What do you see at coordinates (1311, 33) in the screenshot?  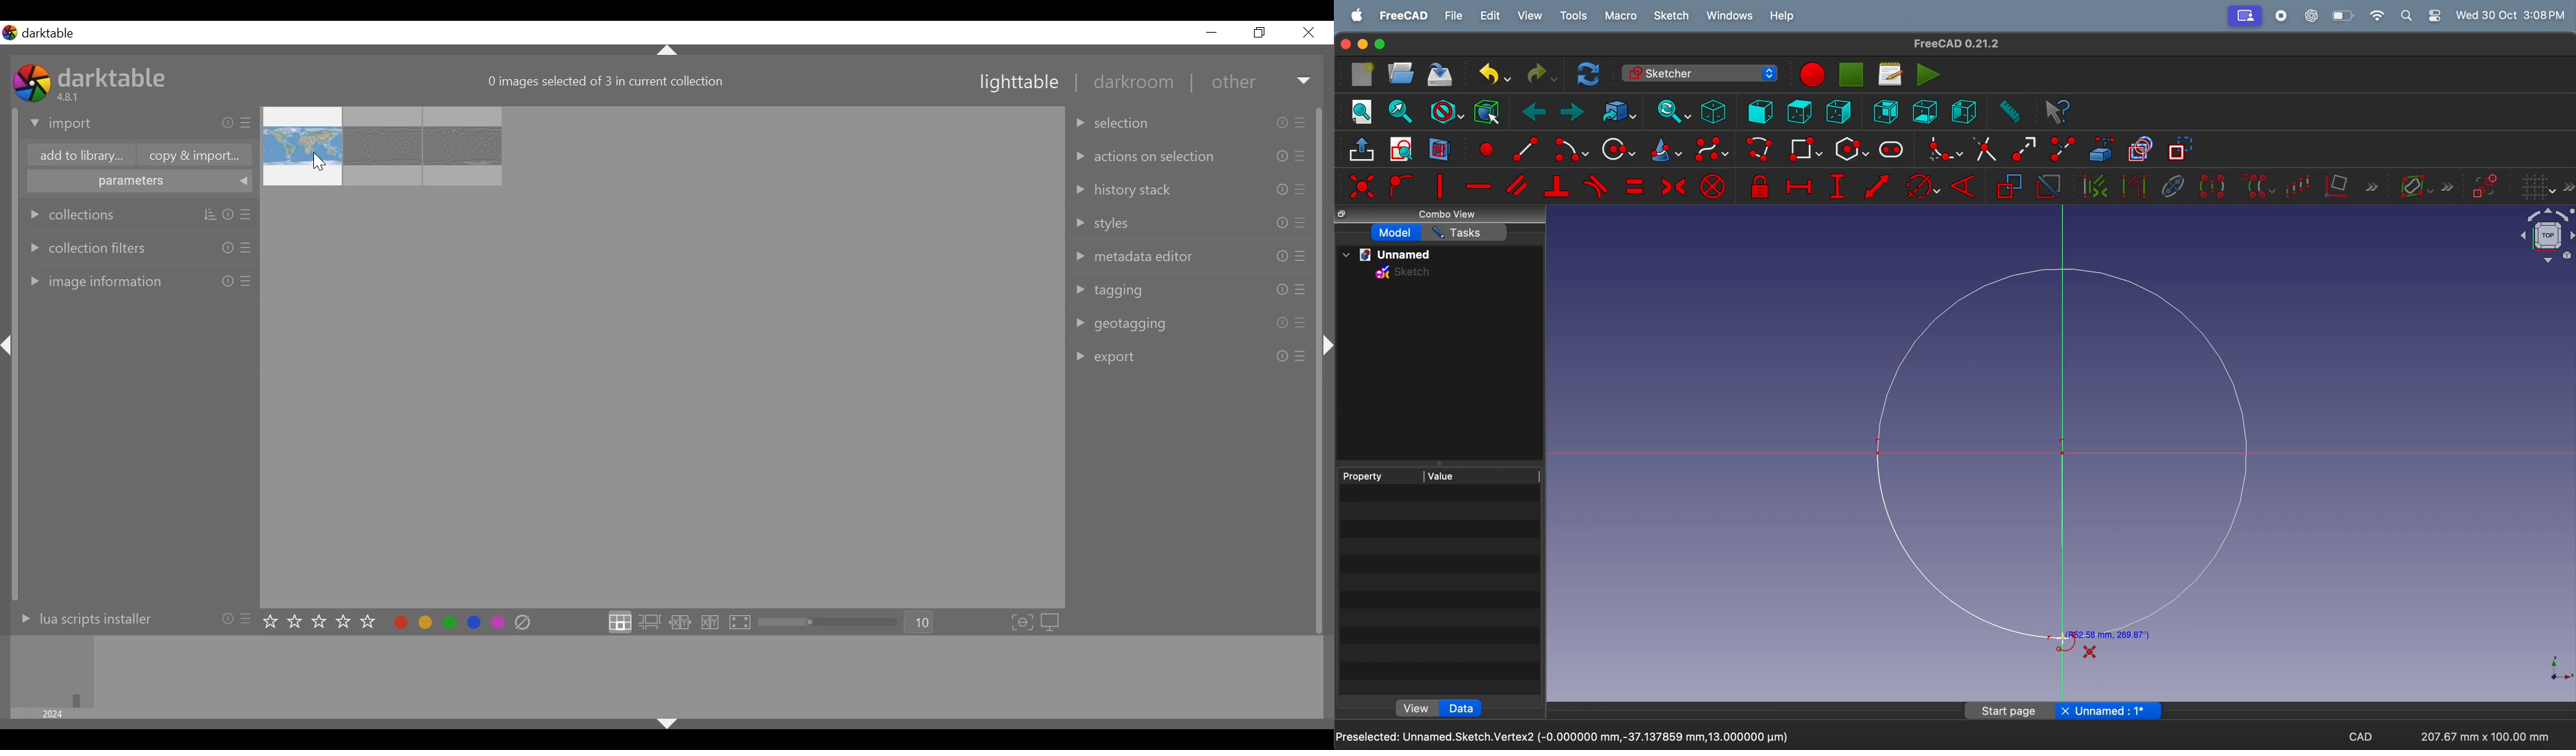 I see `close` at bounding box center [1311, 33].